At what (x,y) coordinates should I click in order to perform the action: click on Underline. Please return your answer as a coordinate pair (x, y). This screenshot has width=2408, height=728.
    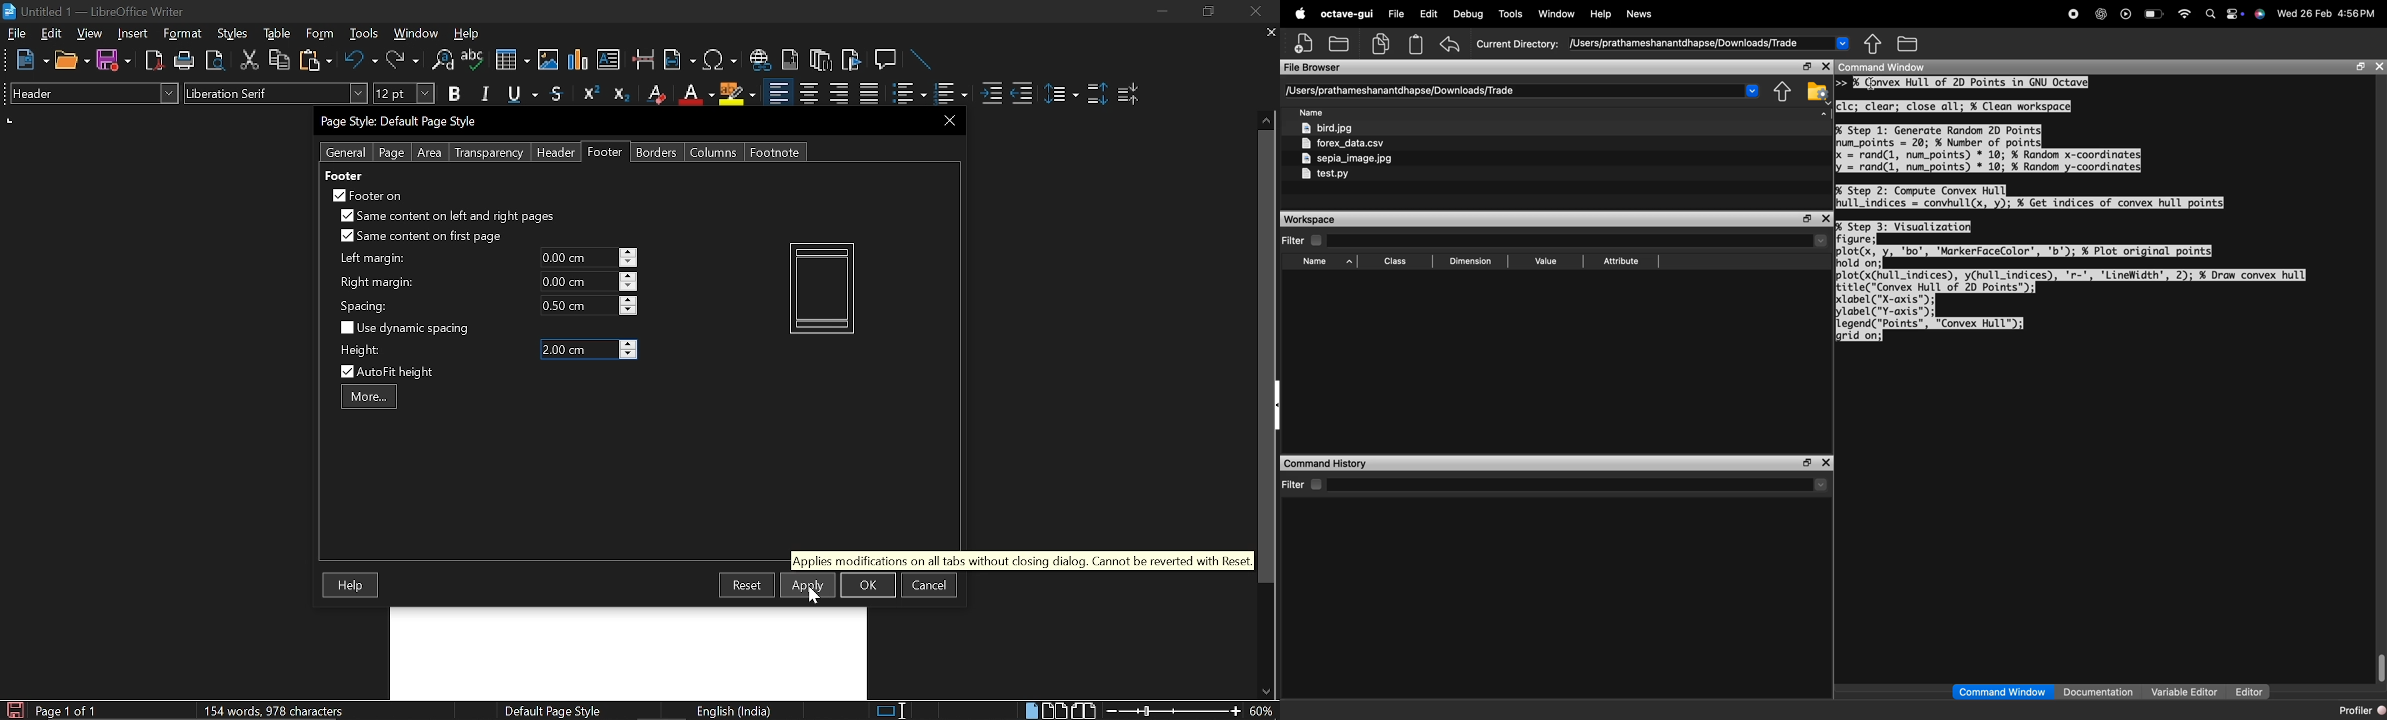
    Looking at the image, I should click on (524, 95).